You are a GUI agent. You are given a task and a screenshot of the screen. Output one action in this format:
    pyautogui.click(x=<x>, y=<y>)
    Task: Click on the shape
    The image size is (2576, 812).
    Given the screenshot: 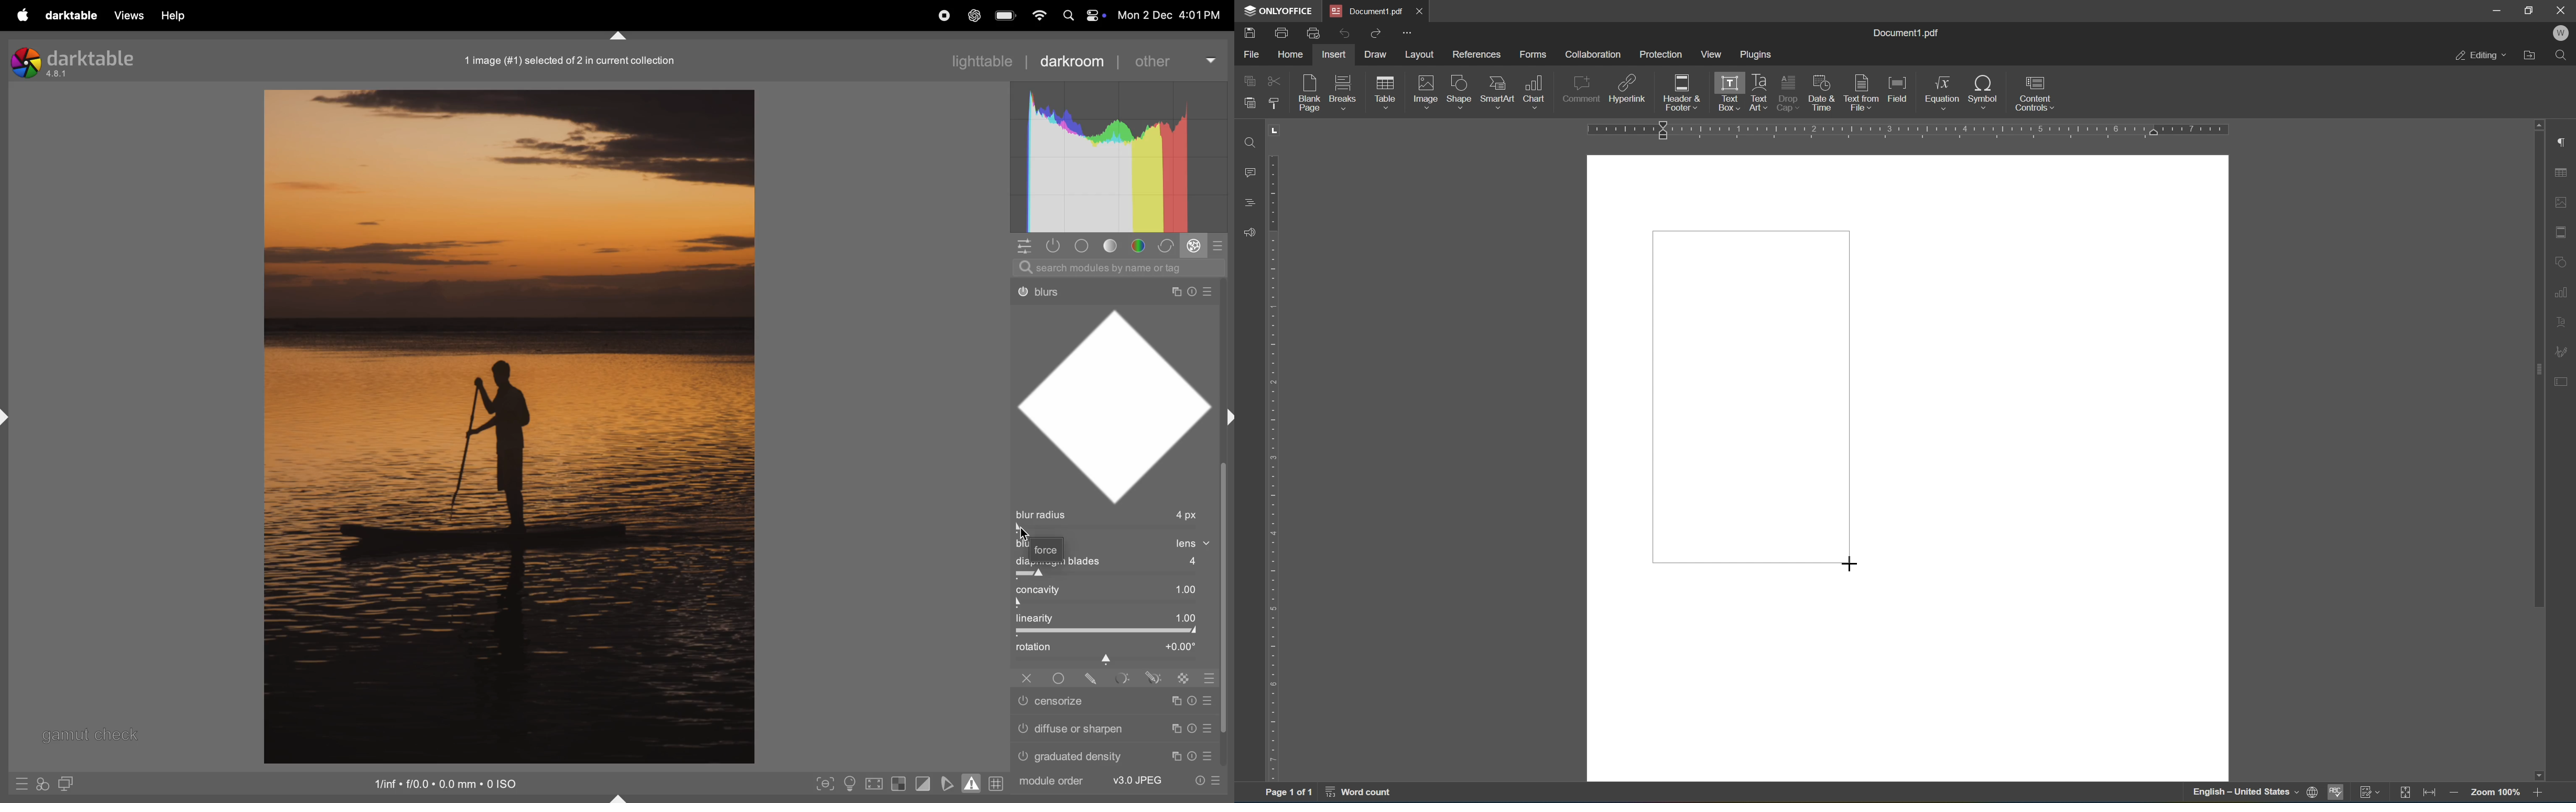 What is the action you would take?
    pyautogui.click(x=1461, y=93)
    